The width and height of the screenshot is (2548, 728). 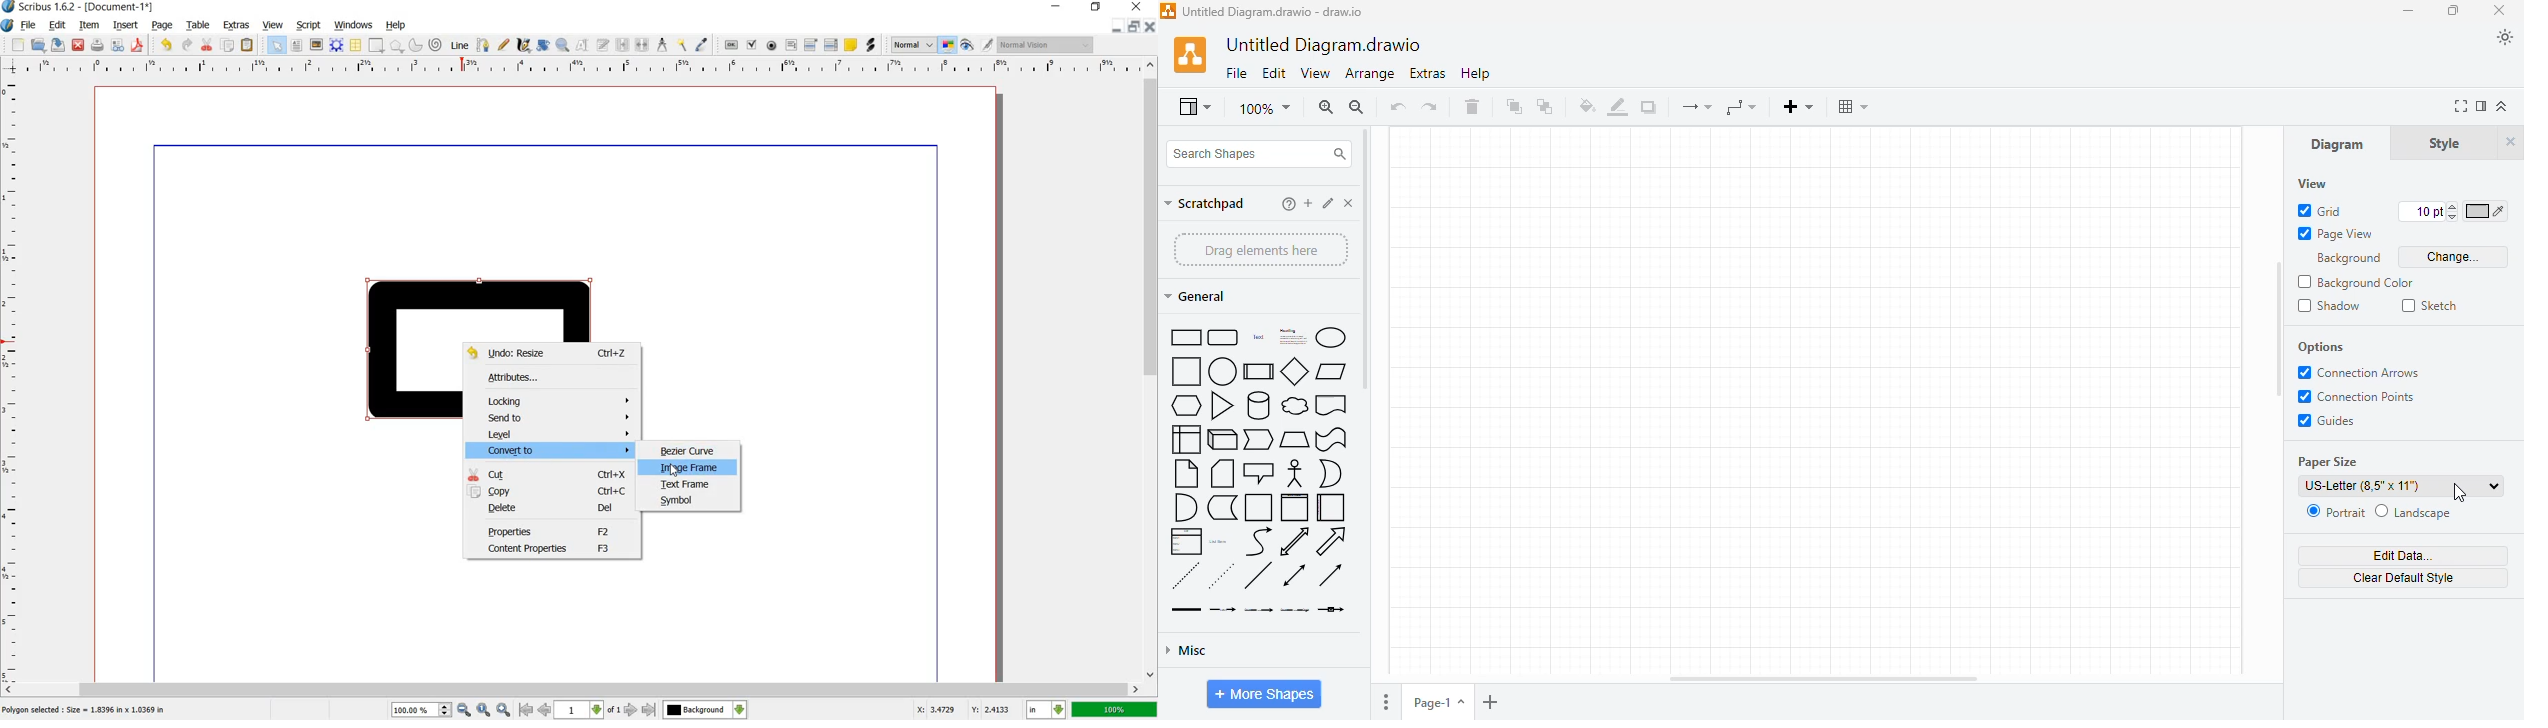 What do you see at coordinates (2505, 37) in the screenshot?
I see `appearance` at bounding box center [2505, 37].